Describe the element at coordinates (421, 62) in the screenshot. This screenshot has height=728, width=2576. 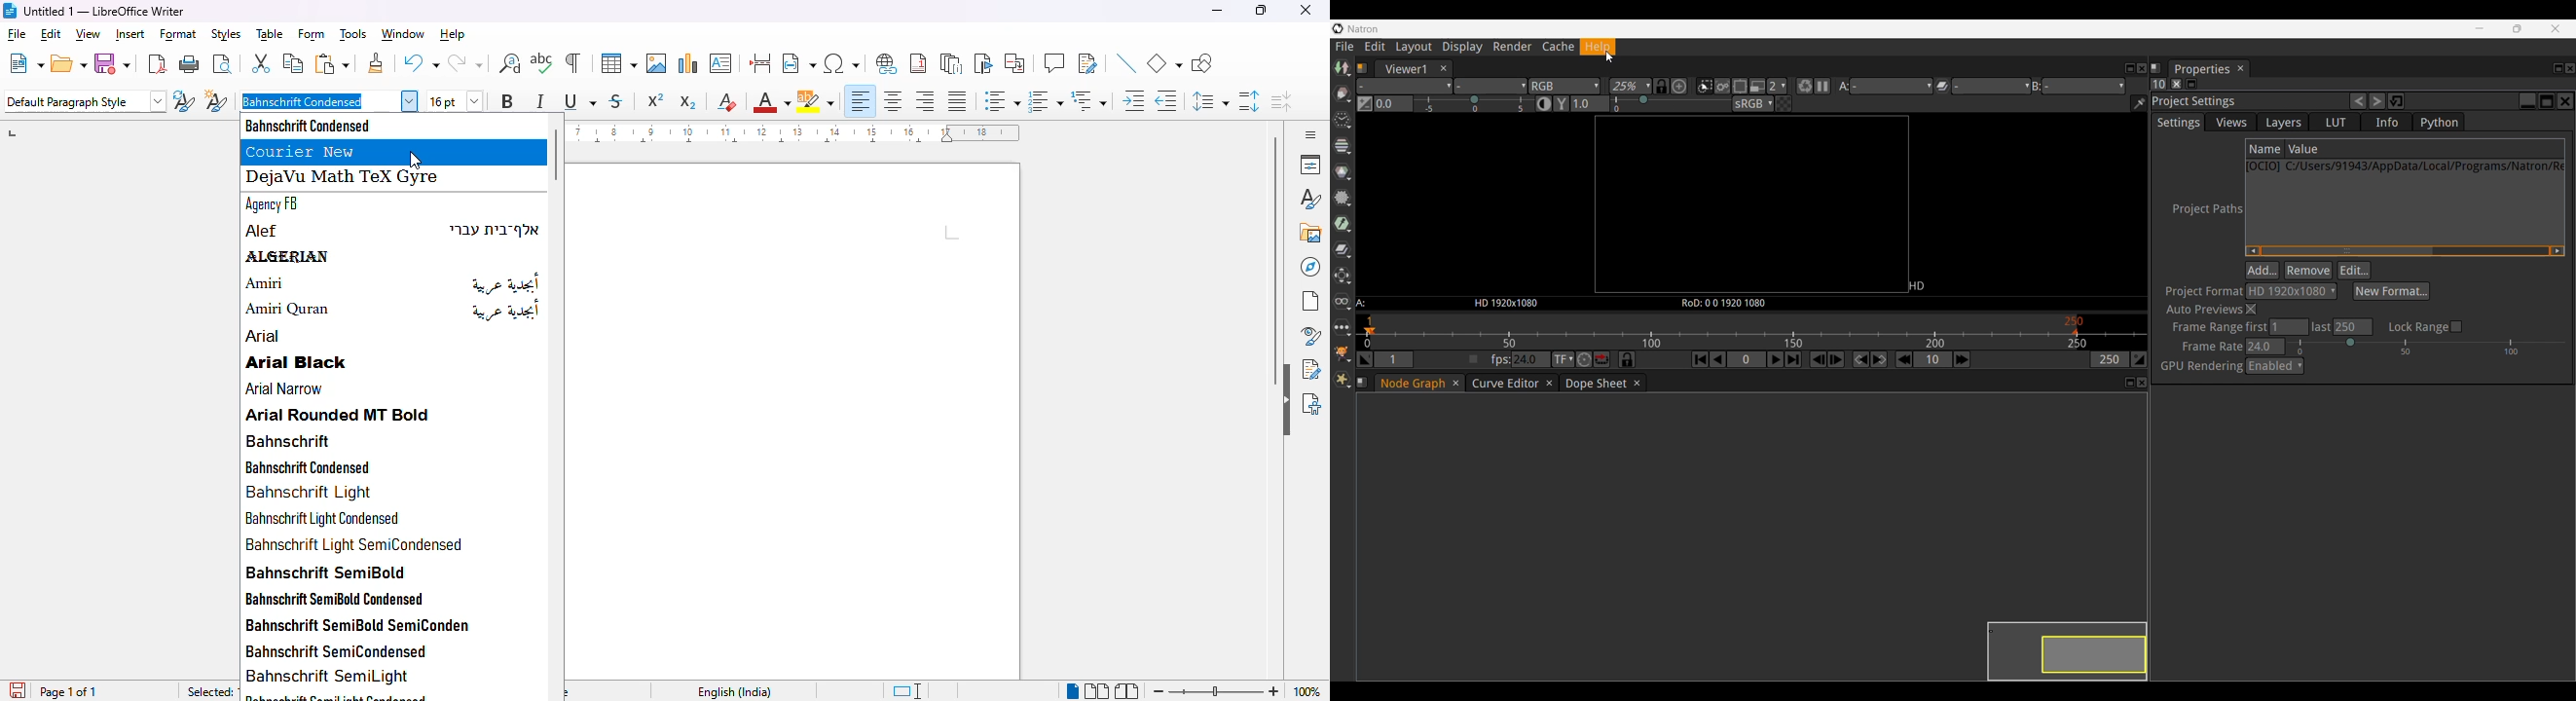
I see `undo` at that location.